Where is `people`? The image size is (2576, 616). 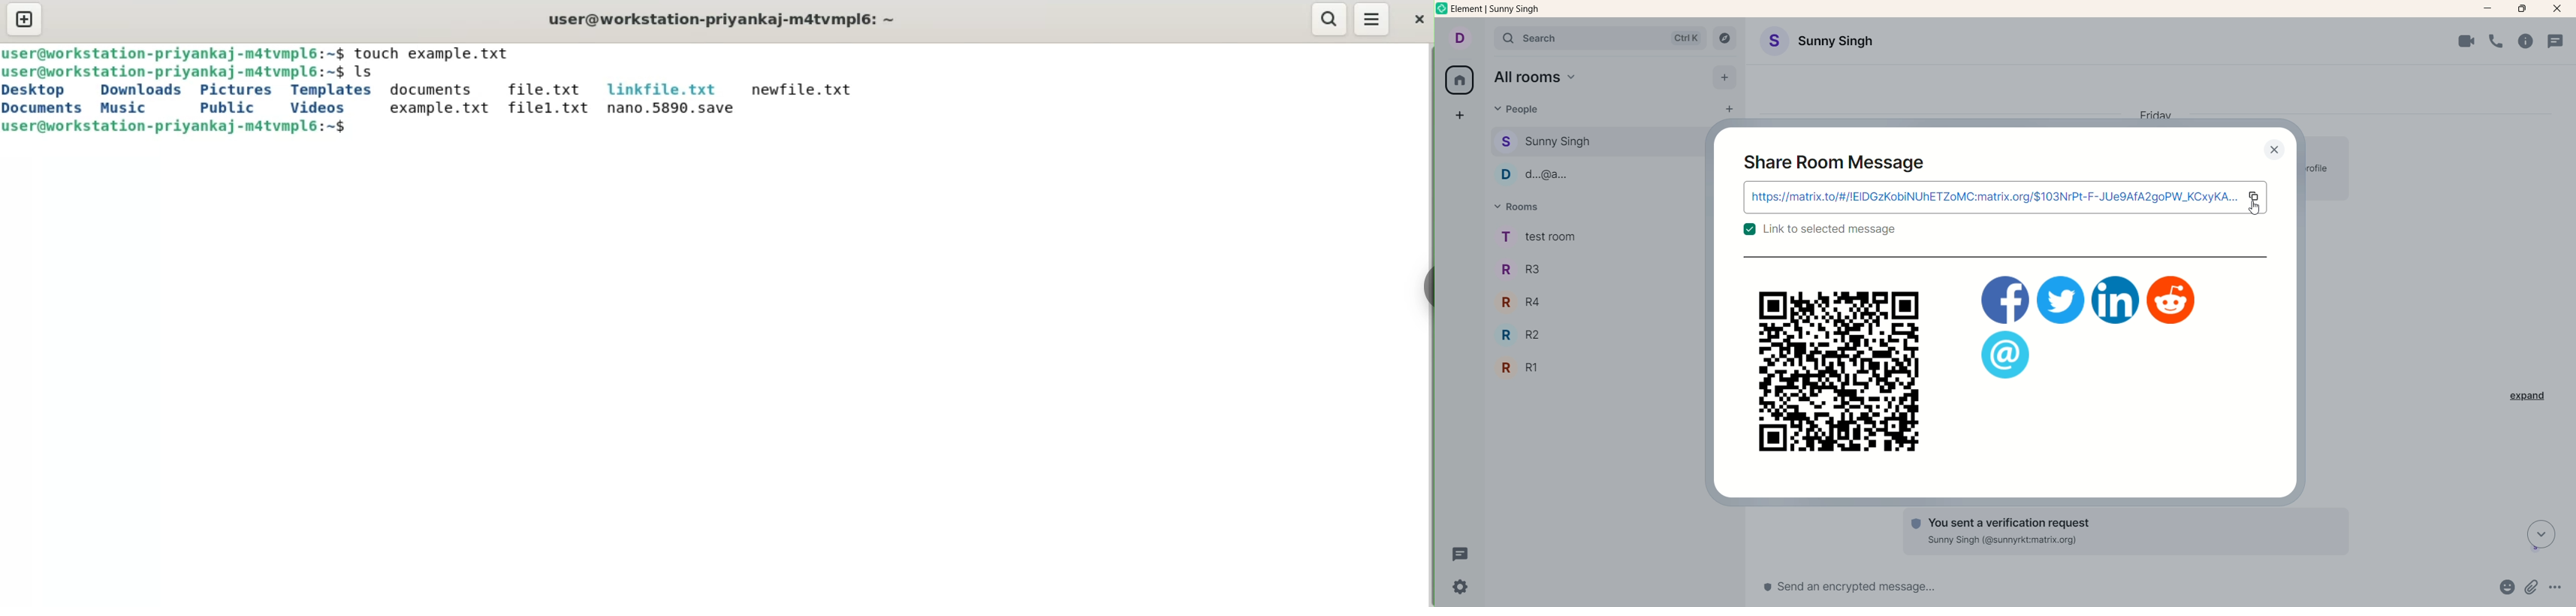 people is located at coordinates (1563, 178).